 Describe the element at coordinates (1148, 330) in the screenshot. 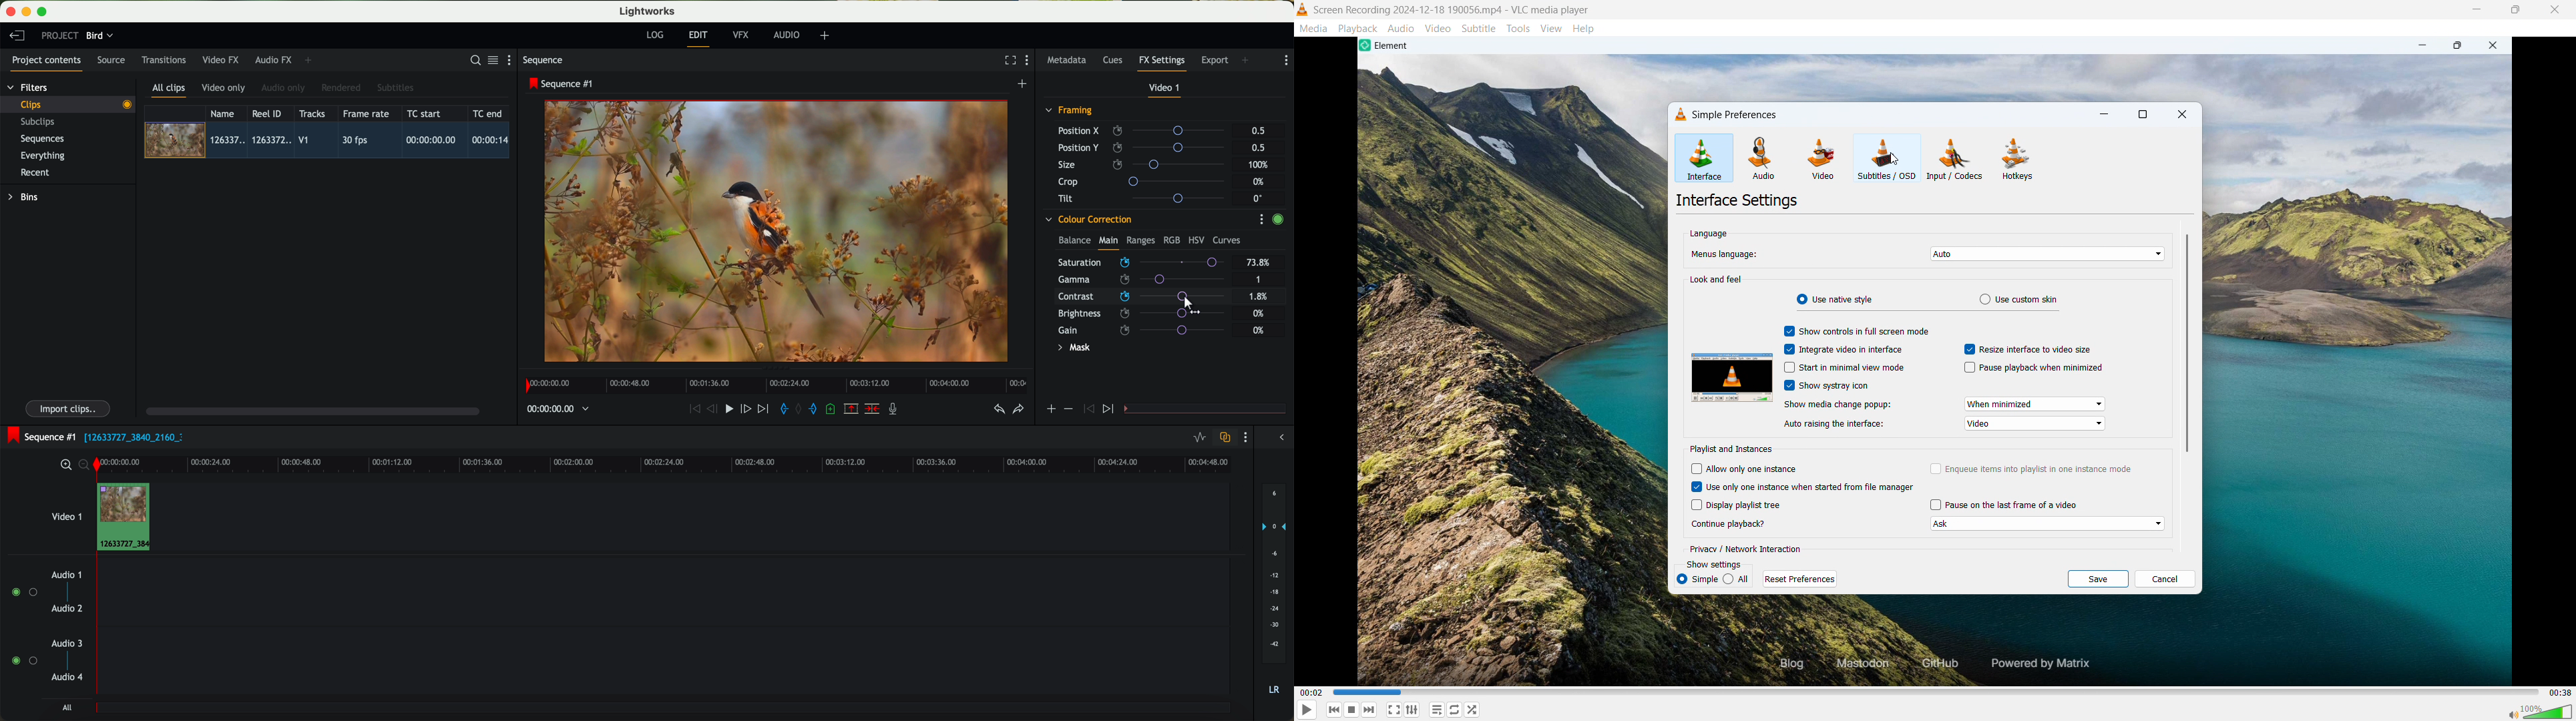

I see `gain` at that location.